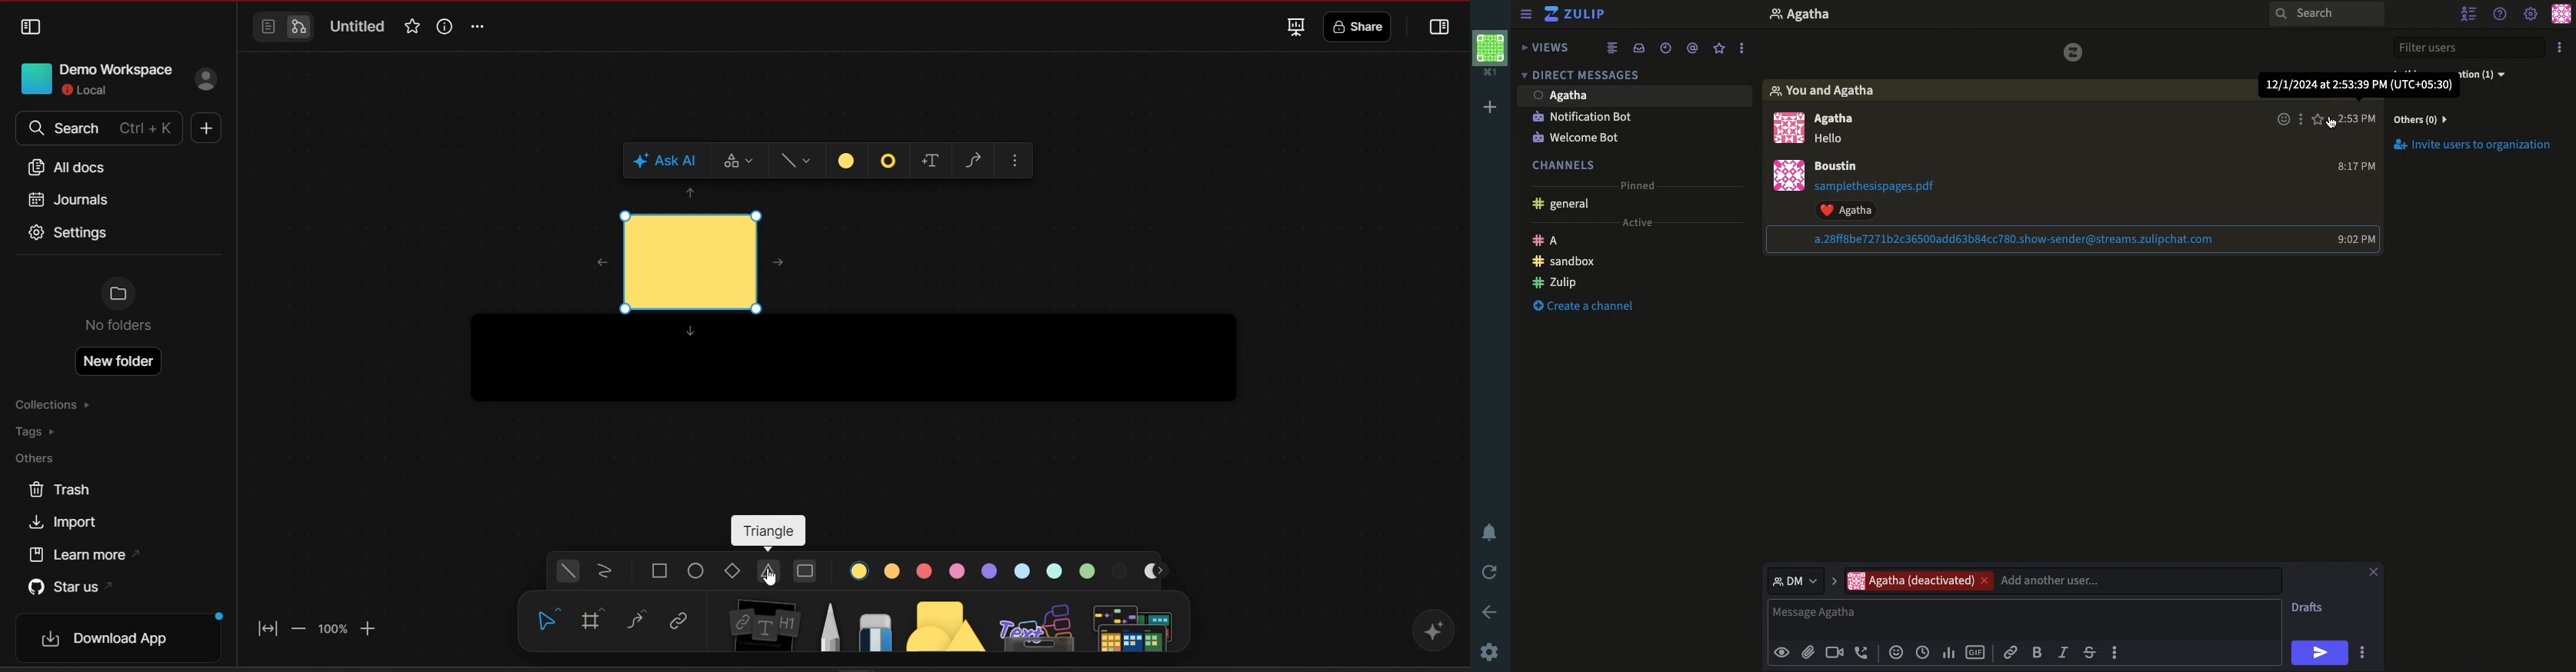 The width and height of the screenshot is (2576, 672). I want to click on DM, so click(1802, 581).